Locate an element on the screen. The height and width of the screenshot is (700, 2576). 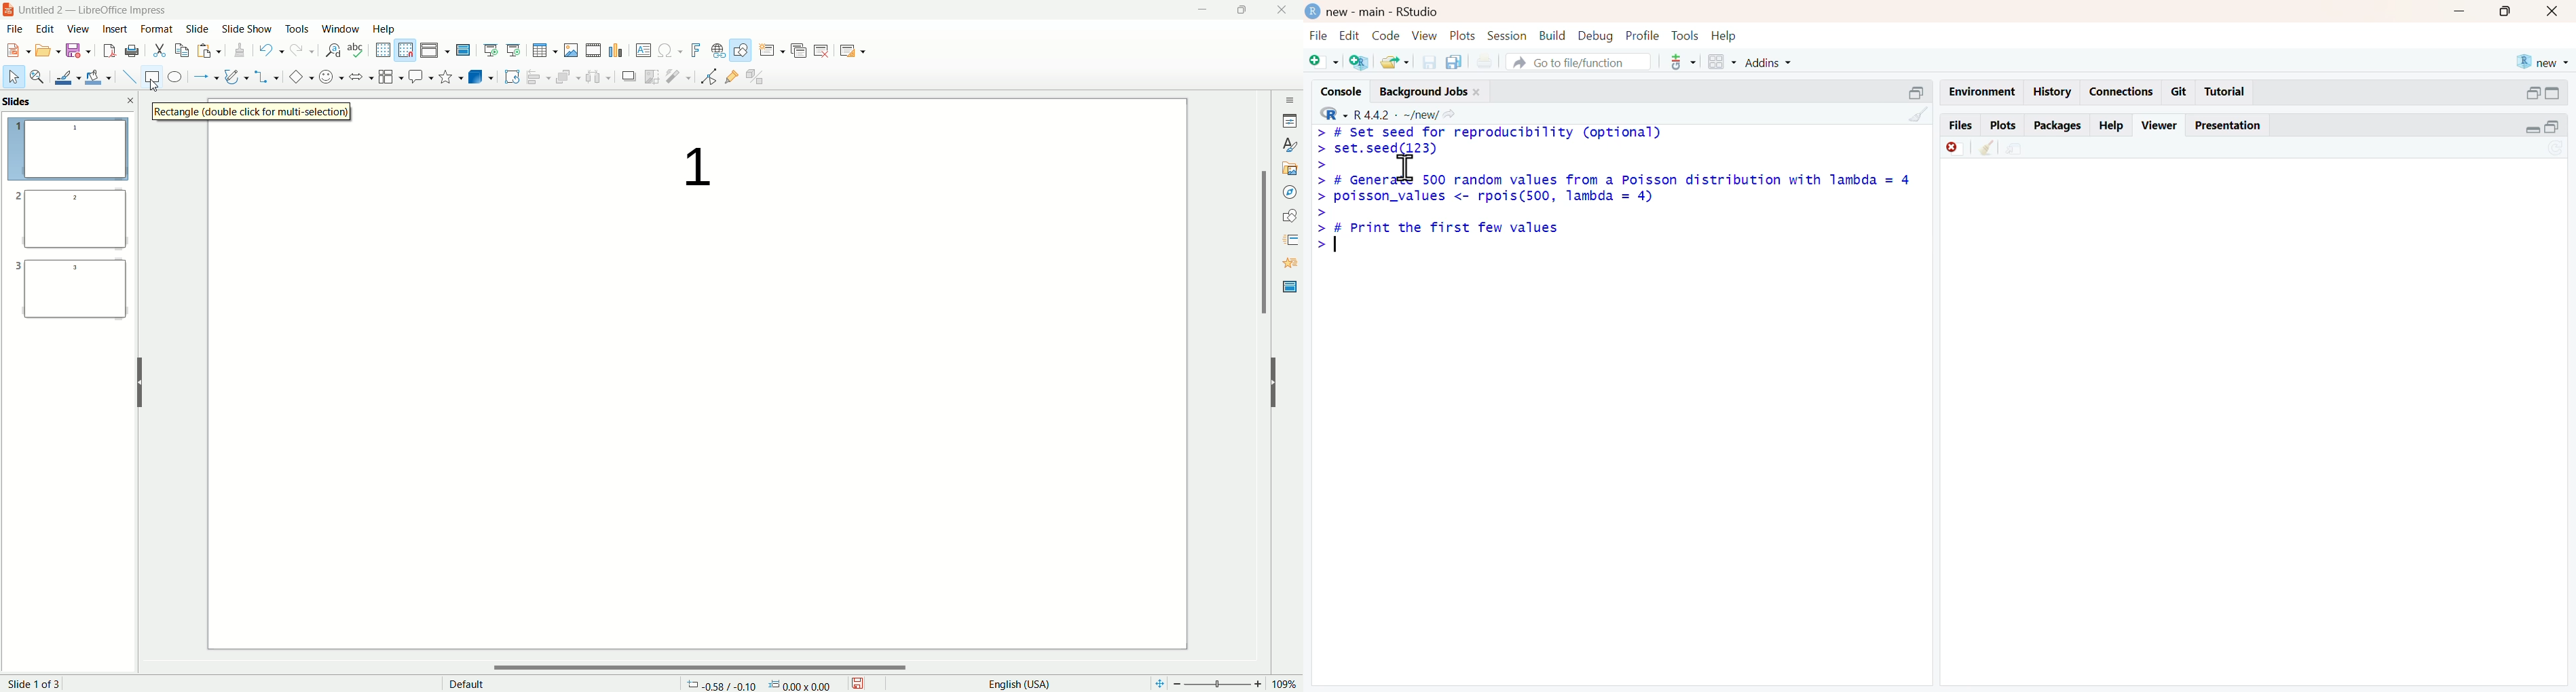
debug is located at coordinates (1597, 36).